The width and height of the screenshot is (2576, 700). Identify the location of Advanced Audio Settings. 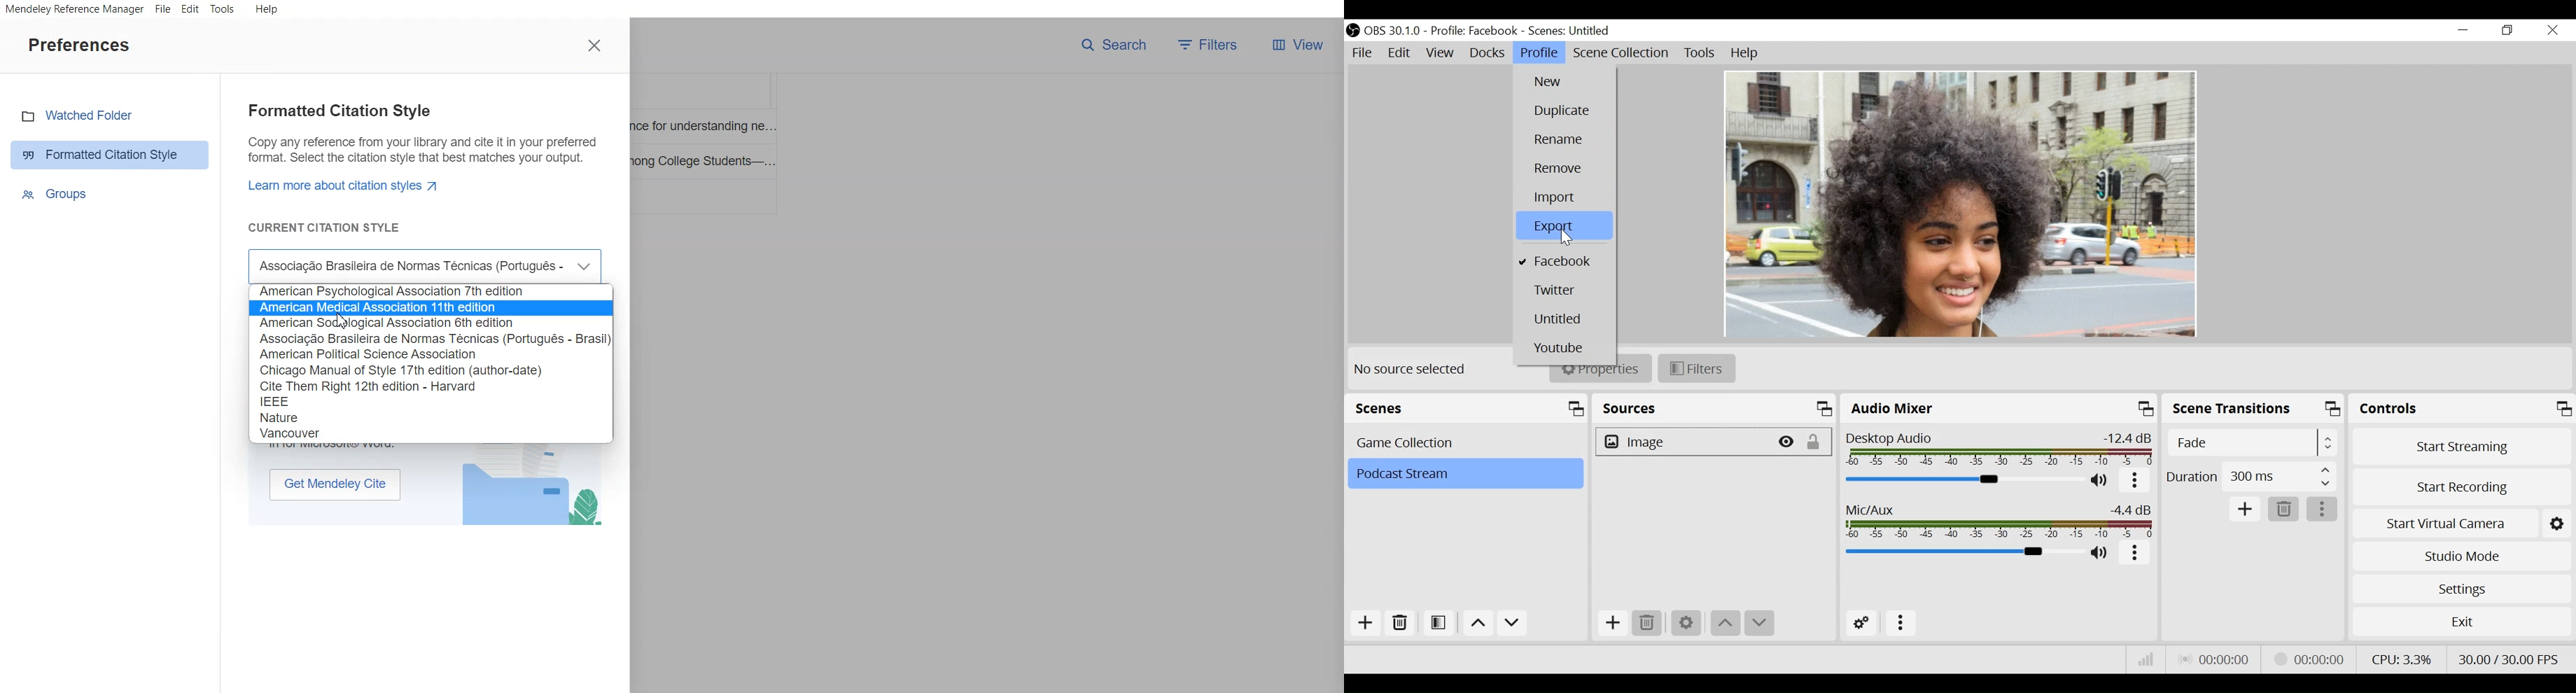
(1861, 623).